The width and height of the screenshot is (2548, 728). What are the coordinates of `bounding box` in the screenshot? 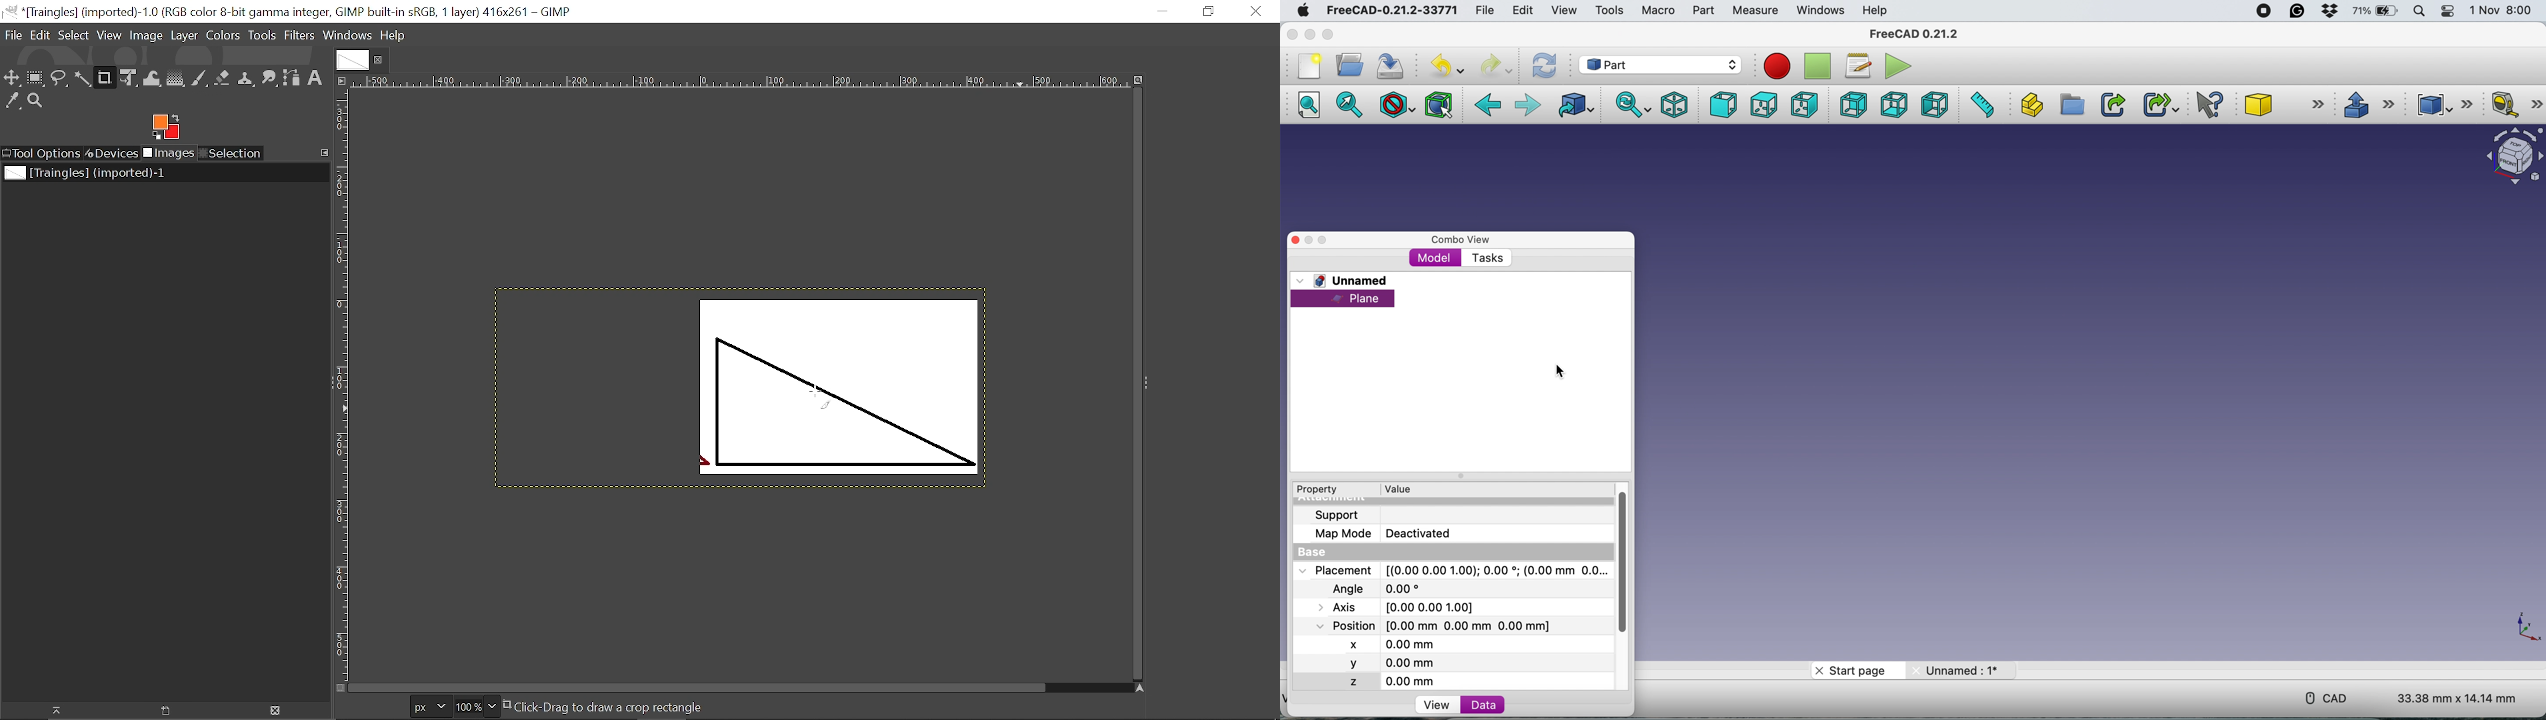 It's located at (1438, 105).